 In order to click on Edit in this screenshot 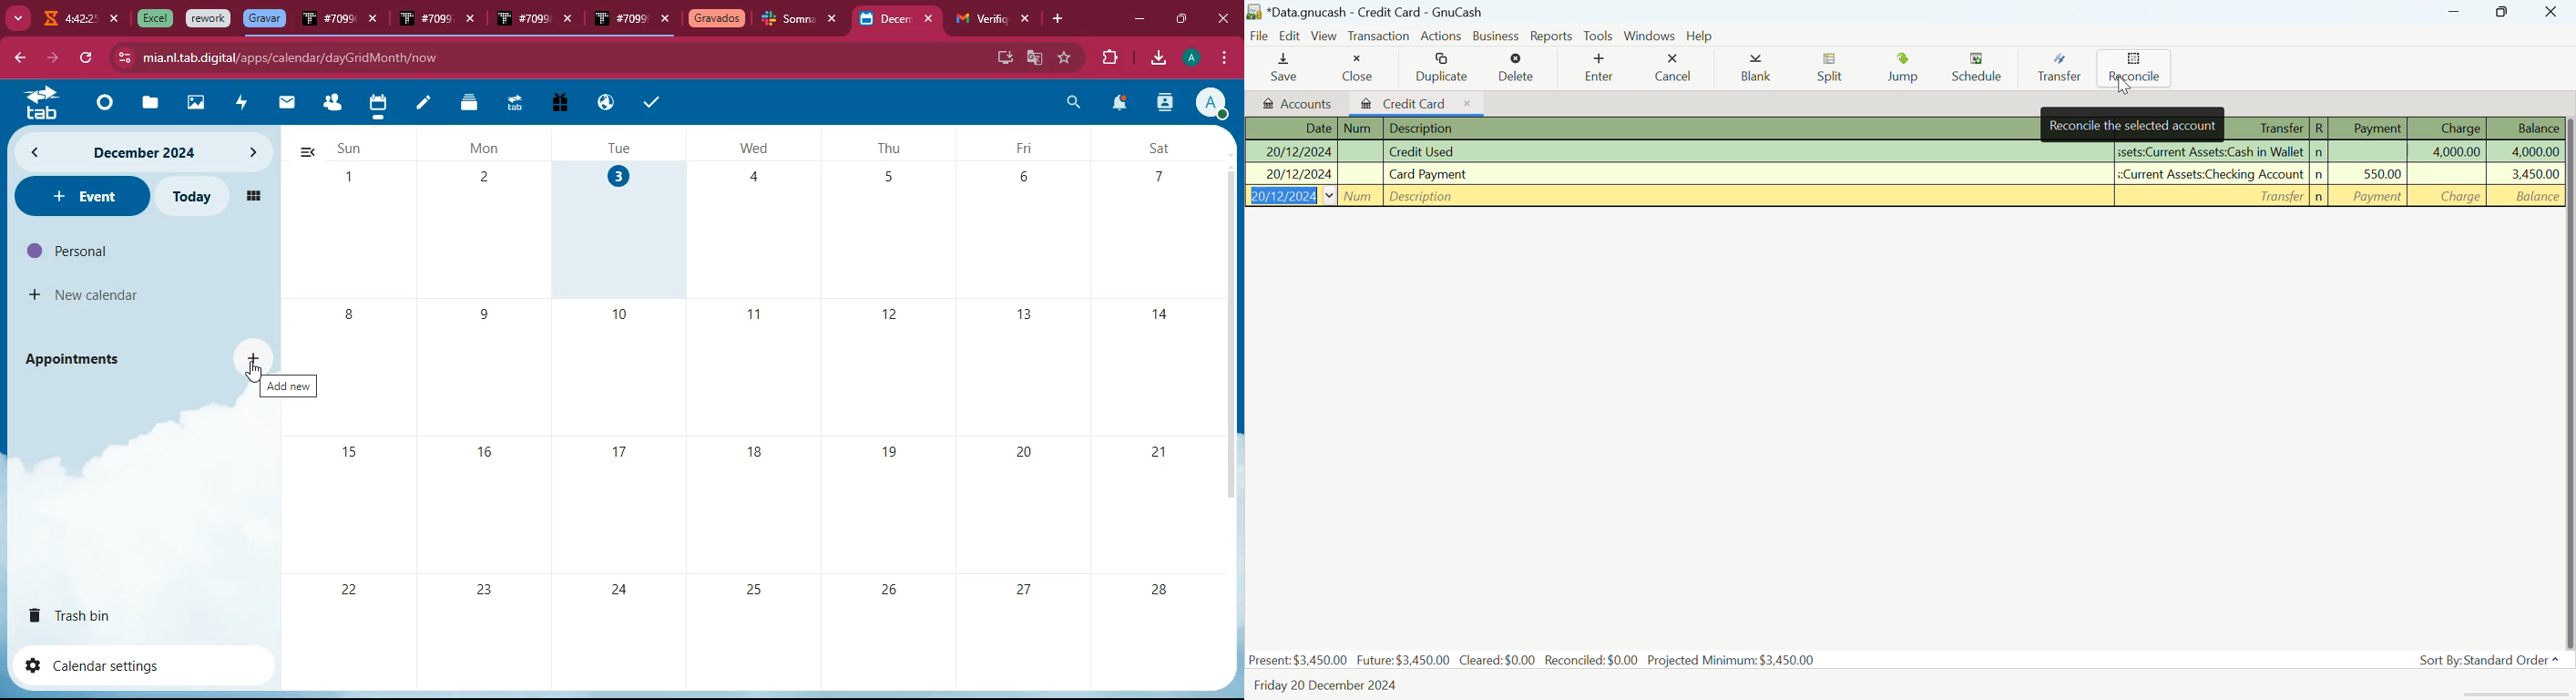, I will do `click(1289, 37)`.